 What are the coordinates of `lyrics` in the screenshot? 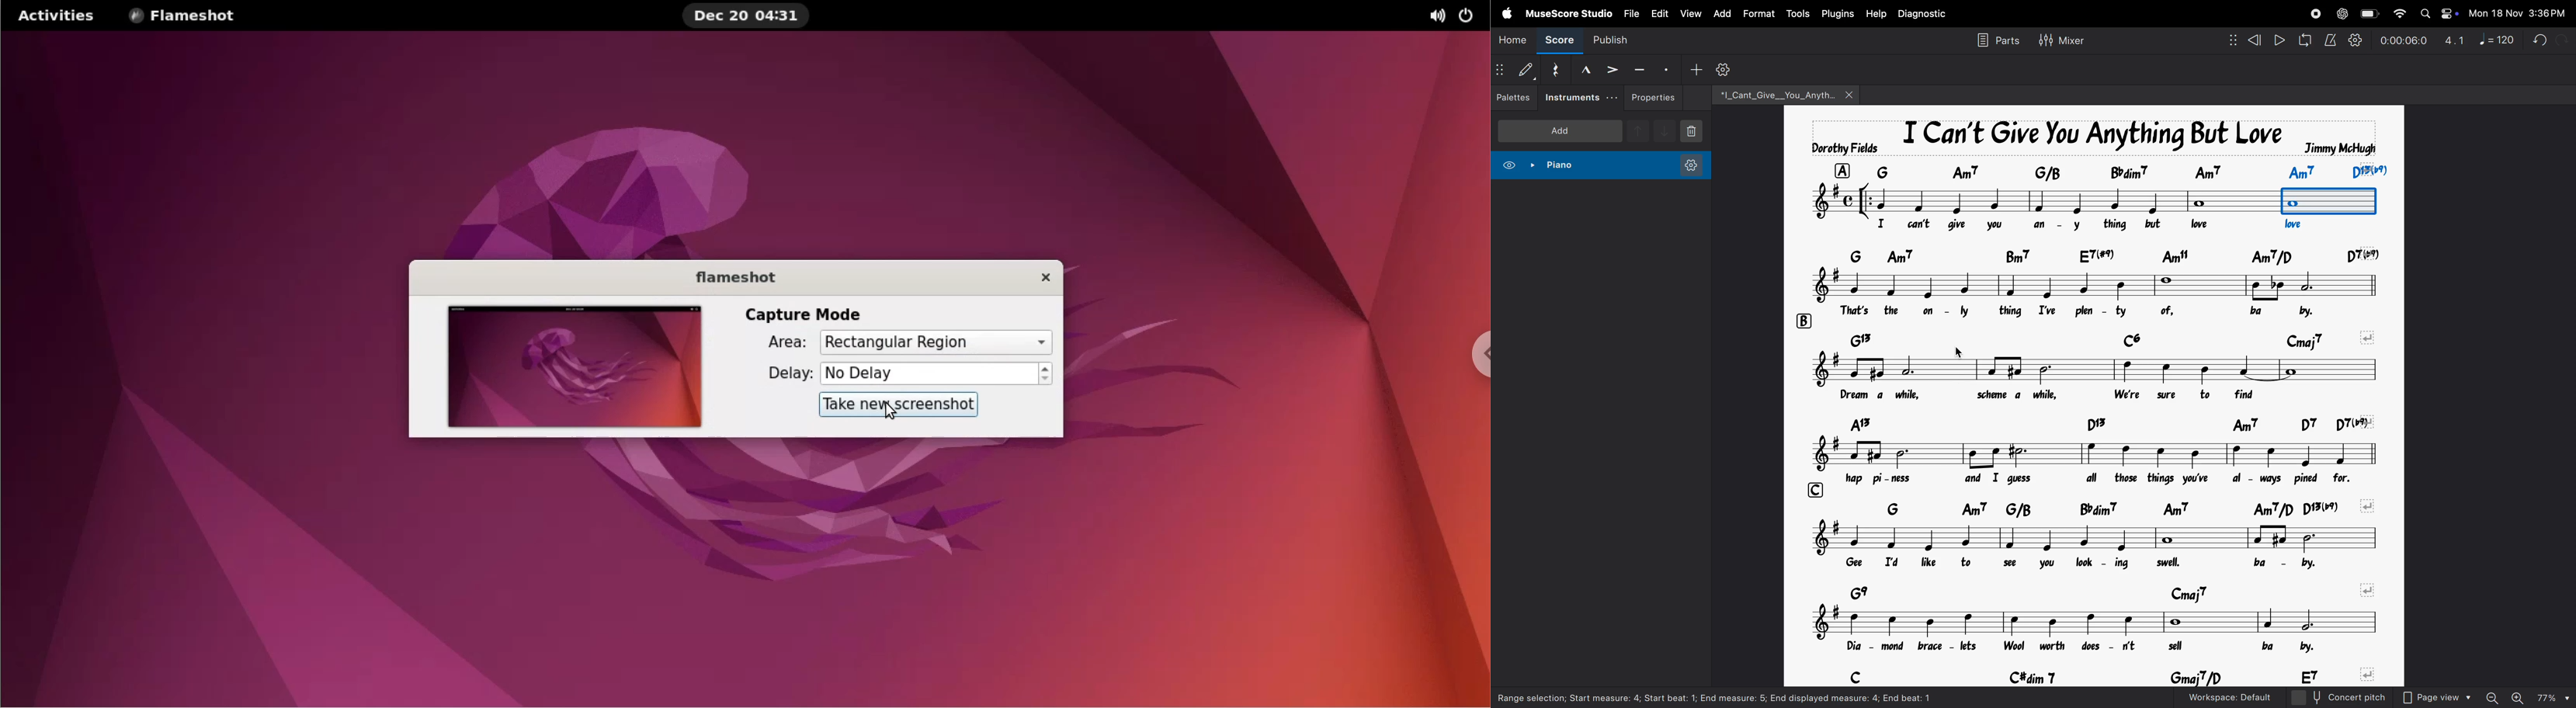 It's located at (2115, 647).